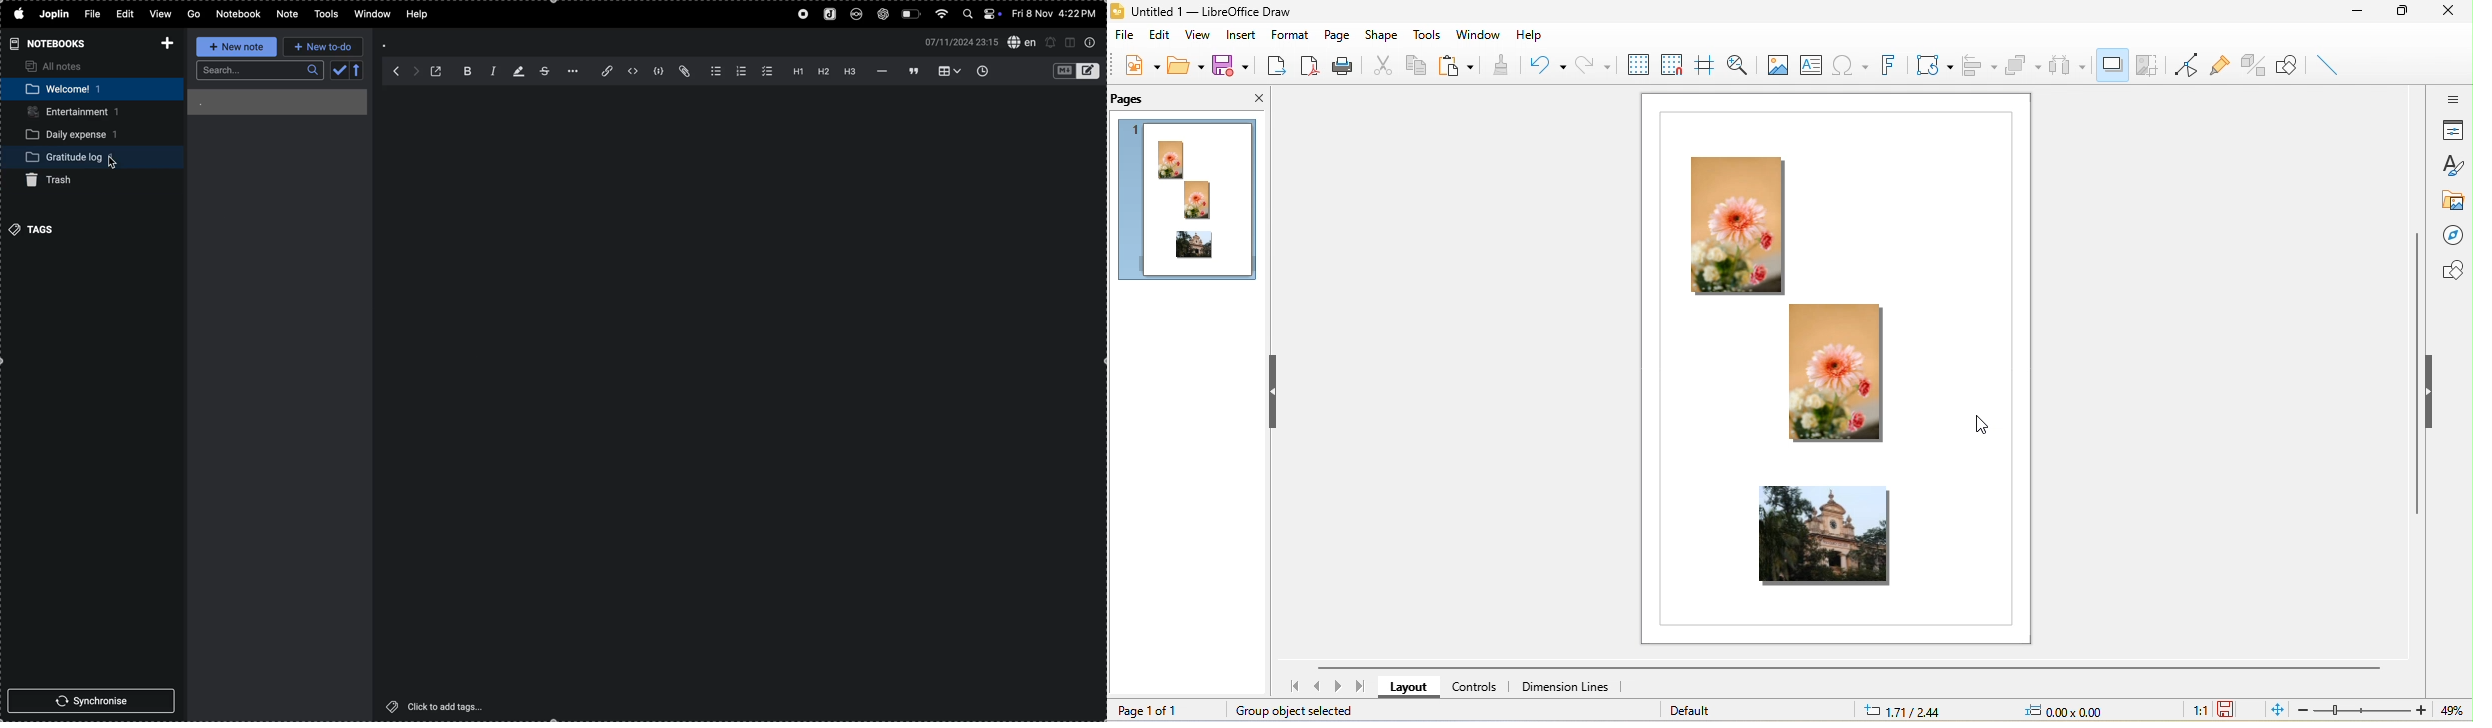 The height and width of the screenshot is (728, 2492). What do you see at coordinates (1069, 43) in the screenshot?
I see `toggle window` at bounding box center [1069, 43].